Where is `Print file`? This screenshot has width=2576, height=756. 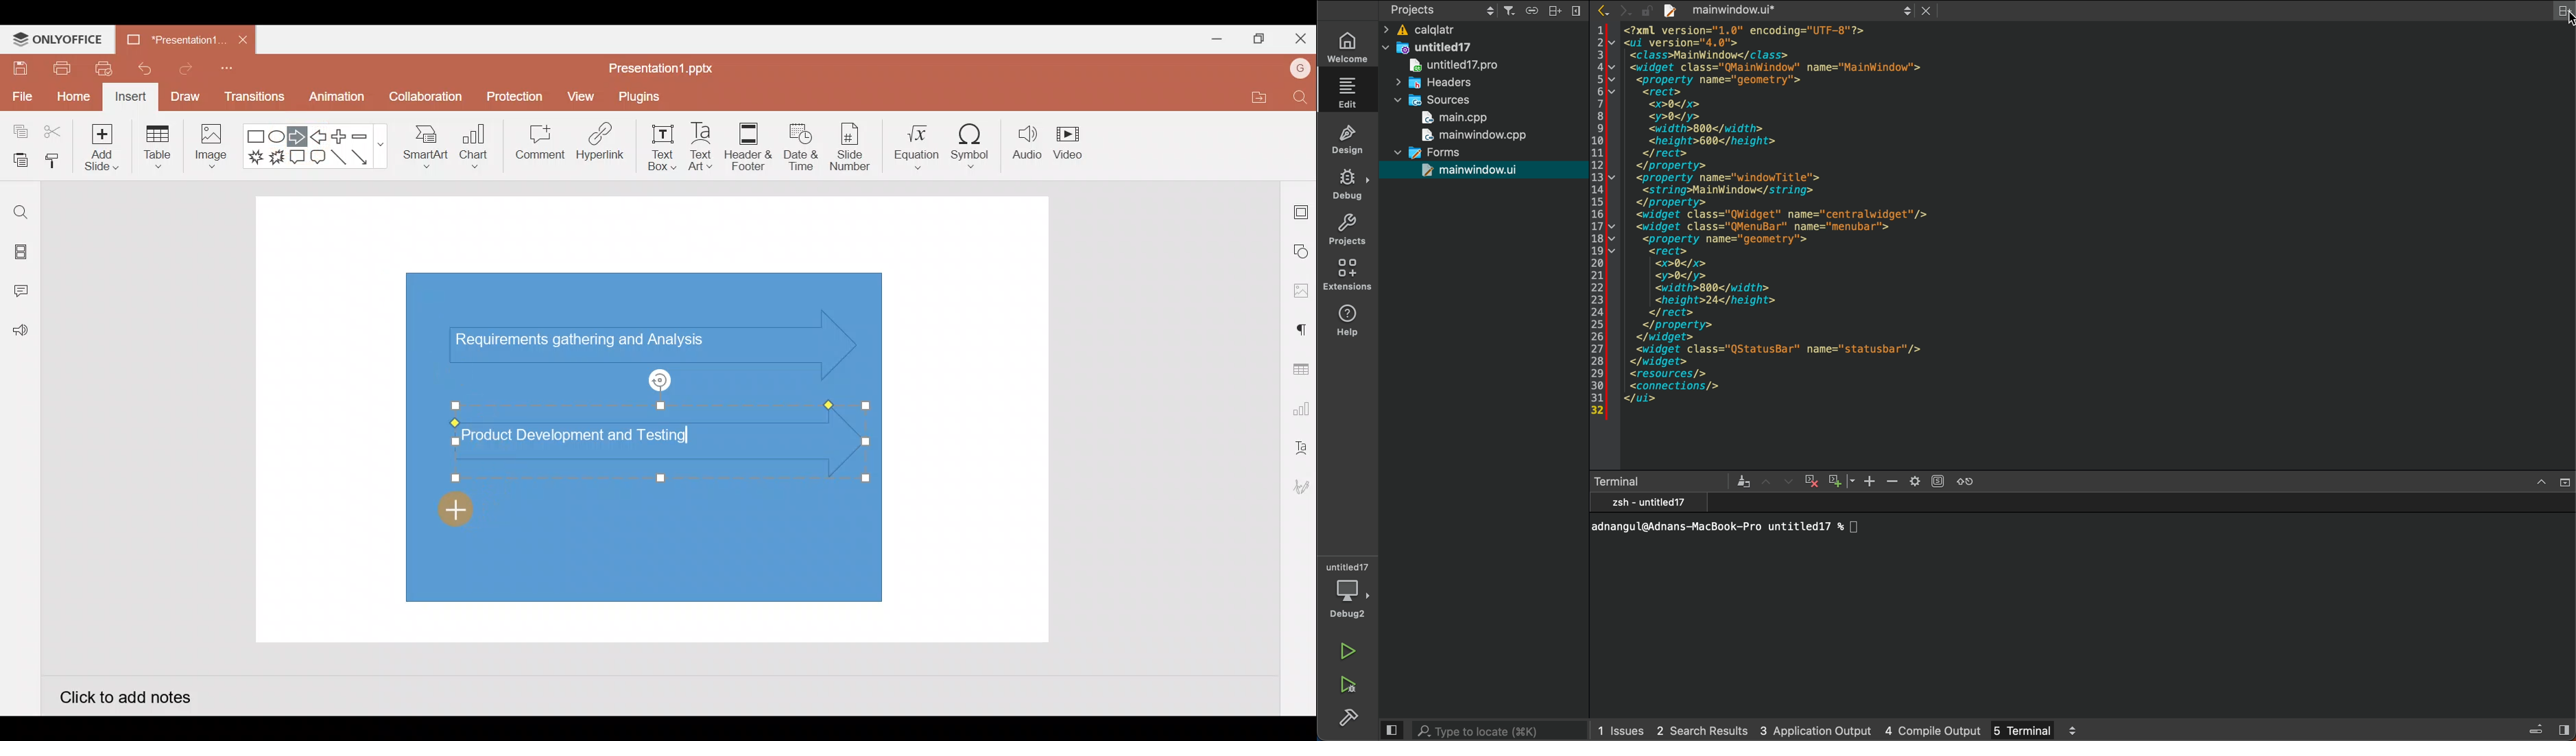 Print file is located at coordinates (60, 67).